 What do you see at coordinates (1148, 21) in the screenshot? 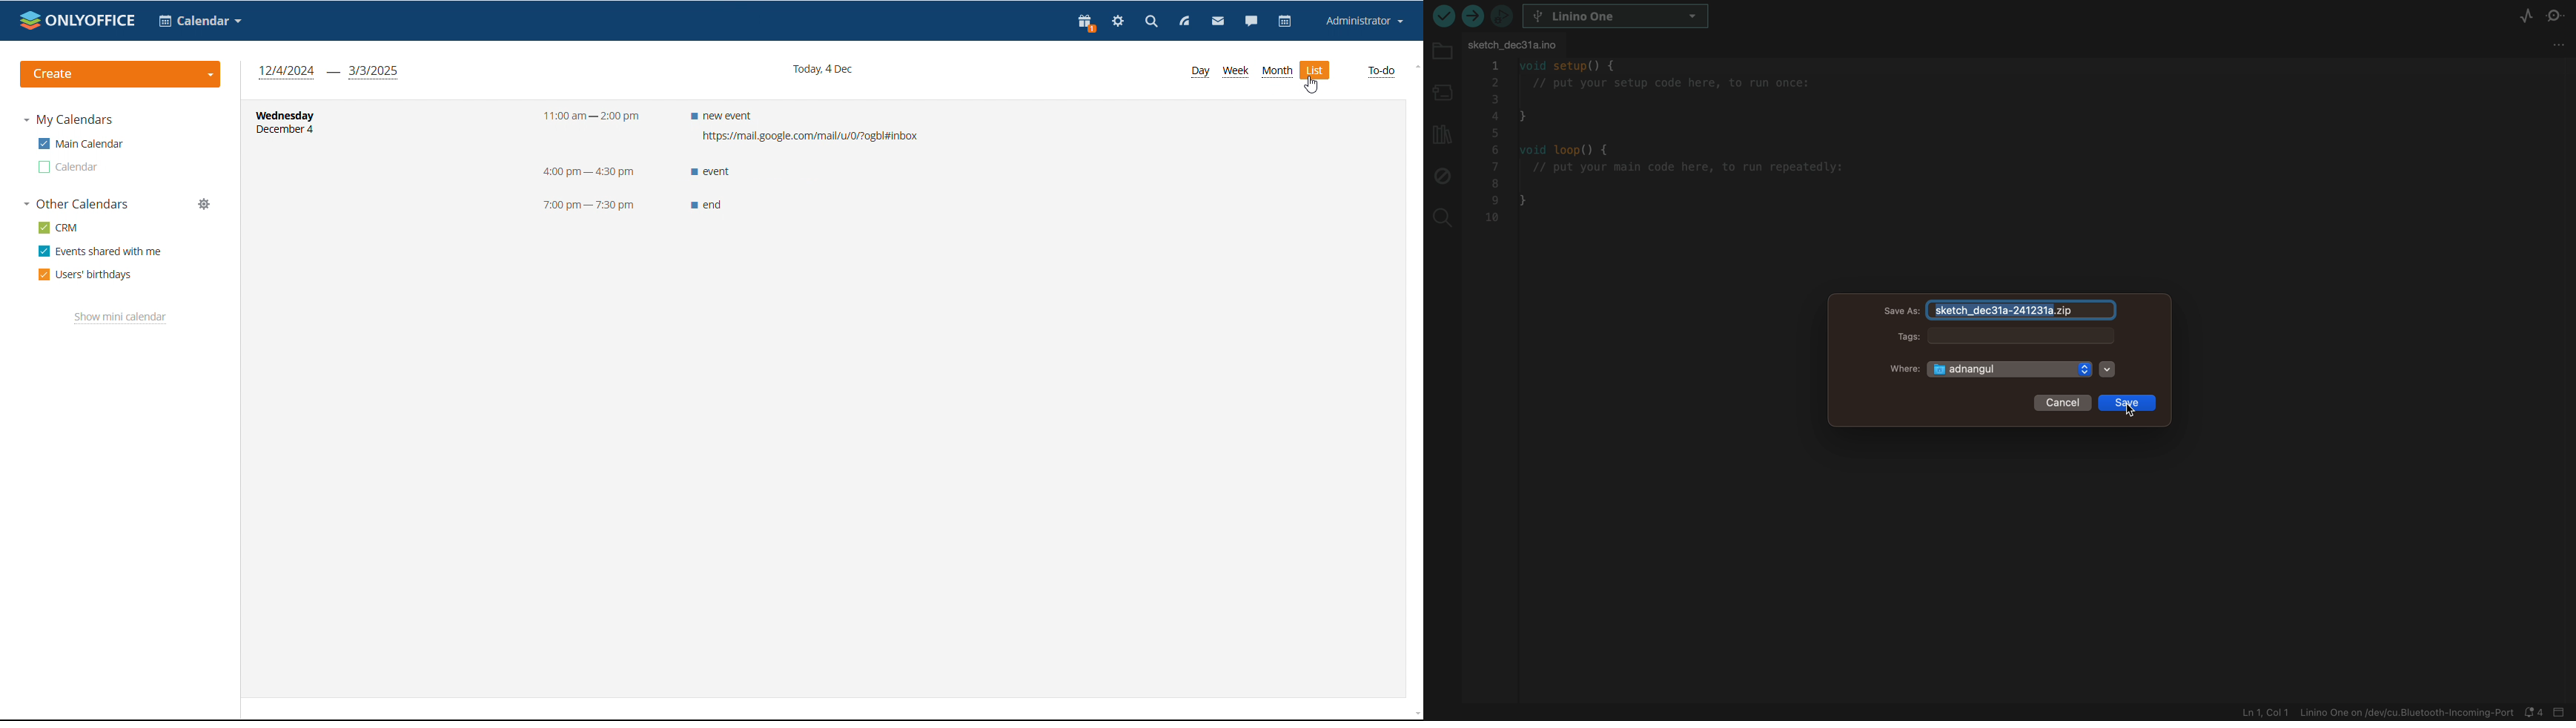
I see `search` at bounding box center [1148, 21].